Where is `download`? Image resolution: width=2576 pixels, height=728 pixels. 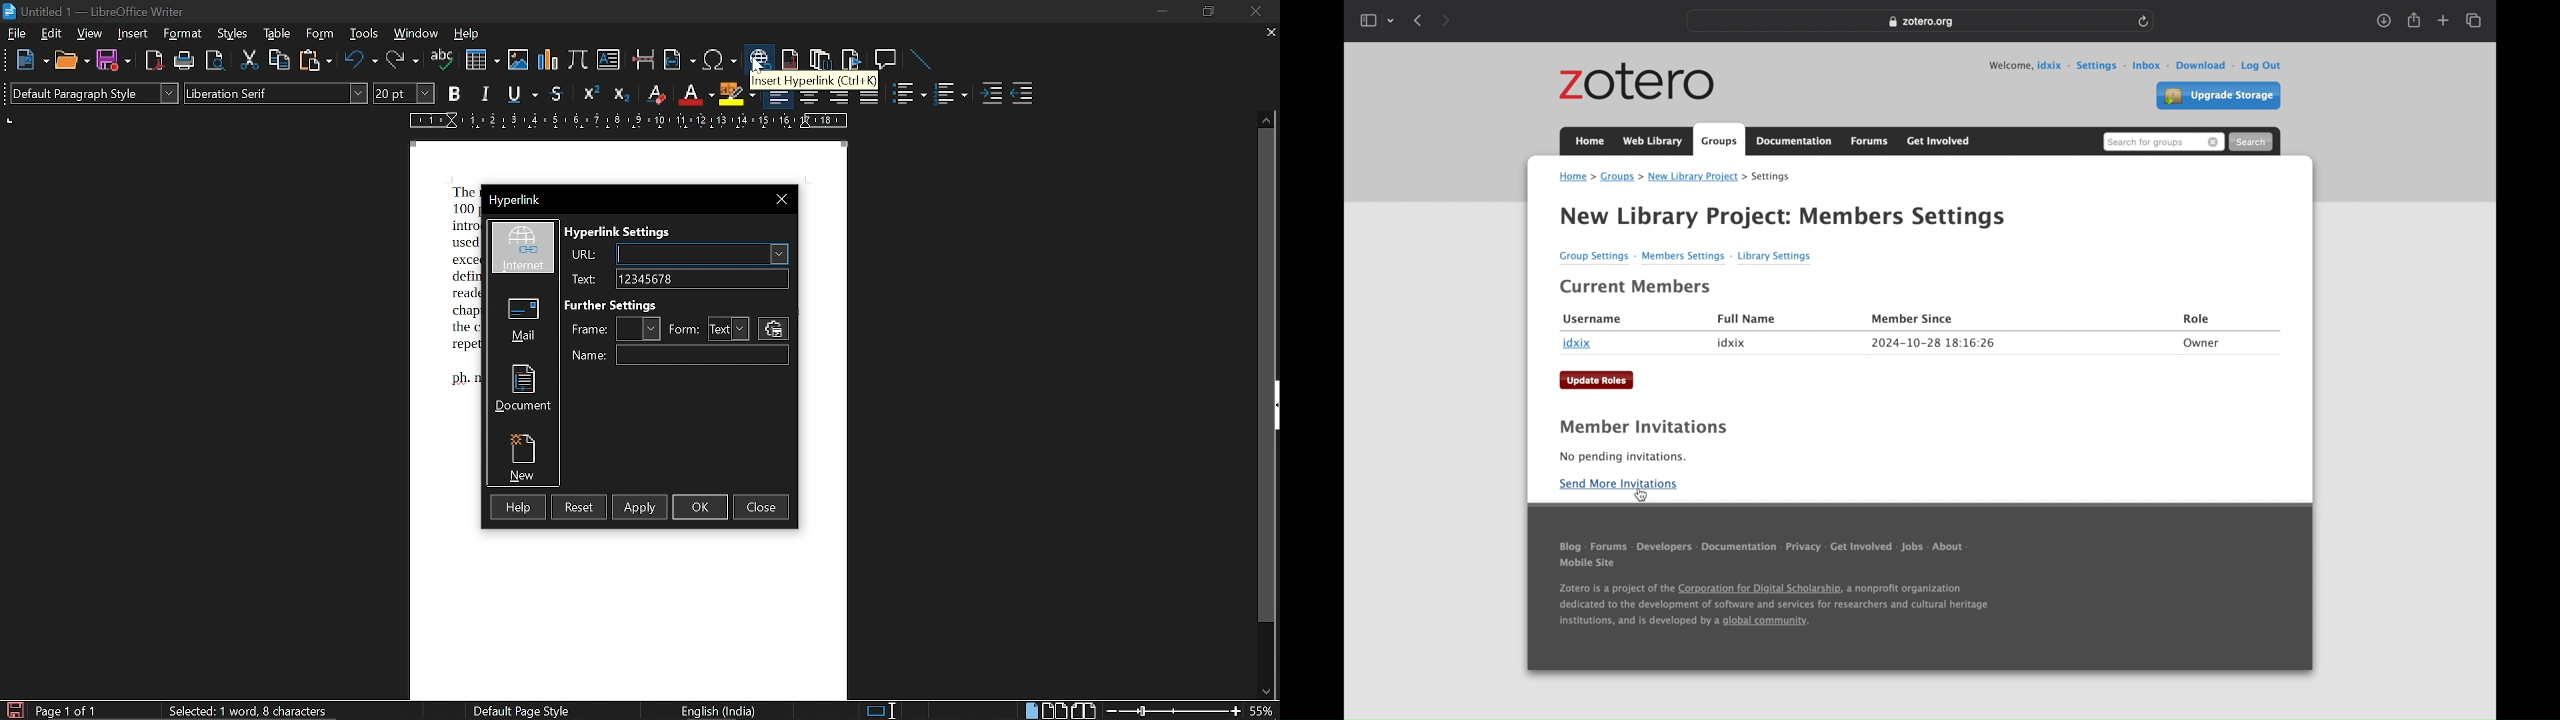
download is located at coordinates (2205, 65).